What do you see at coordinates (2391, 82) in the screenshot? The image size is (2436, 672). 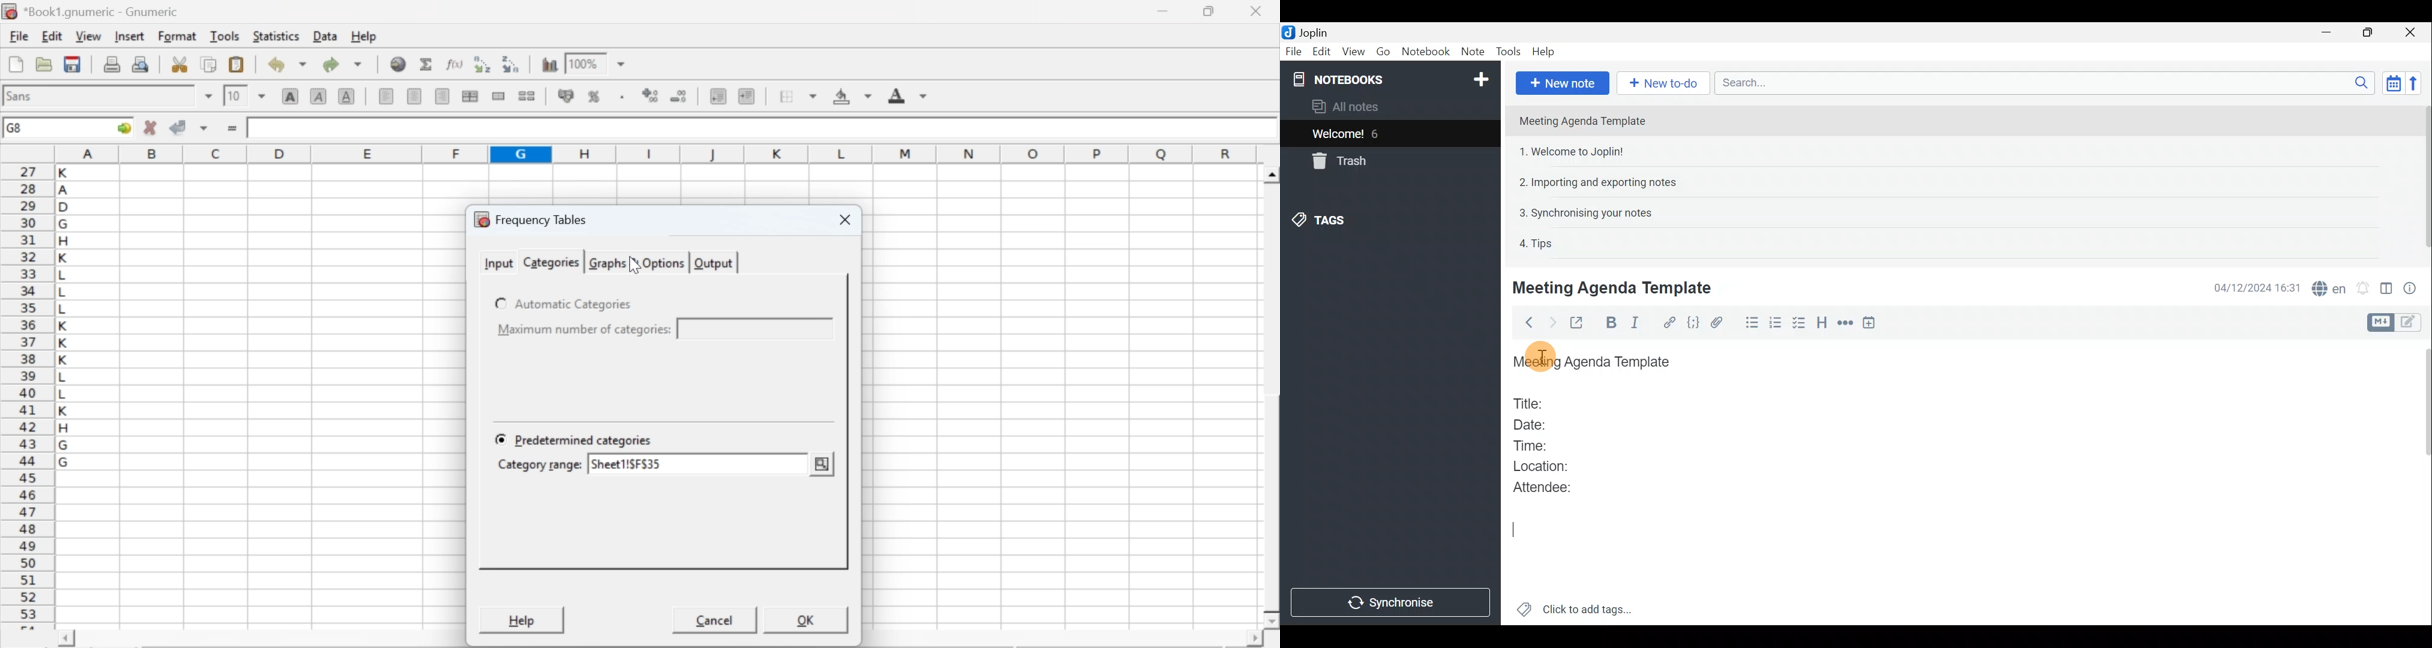 I see `Toggle sort order` at bounding box center [2391, 82].